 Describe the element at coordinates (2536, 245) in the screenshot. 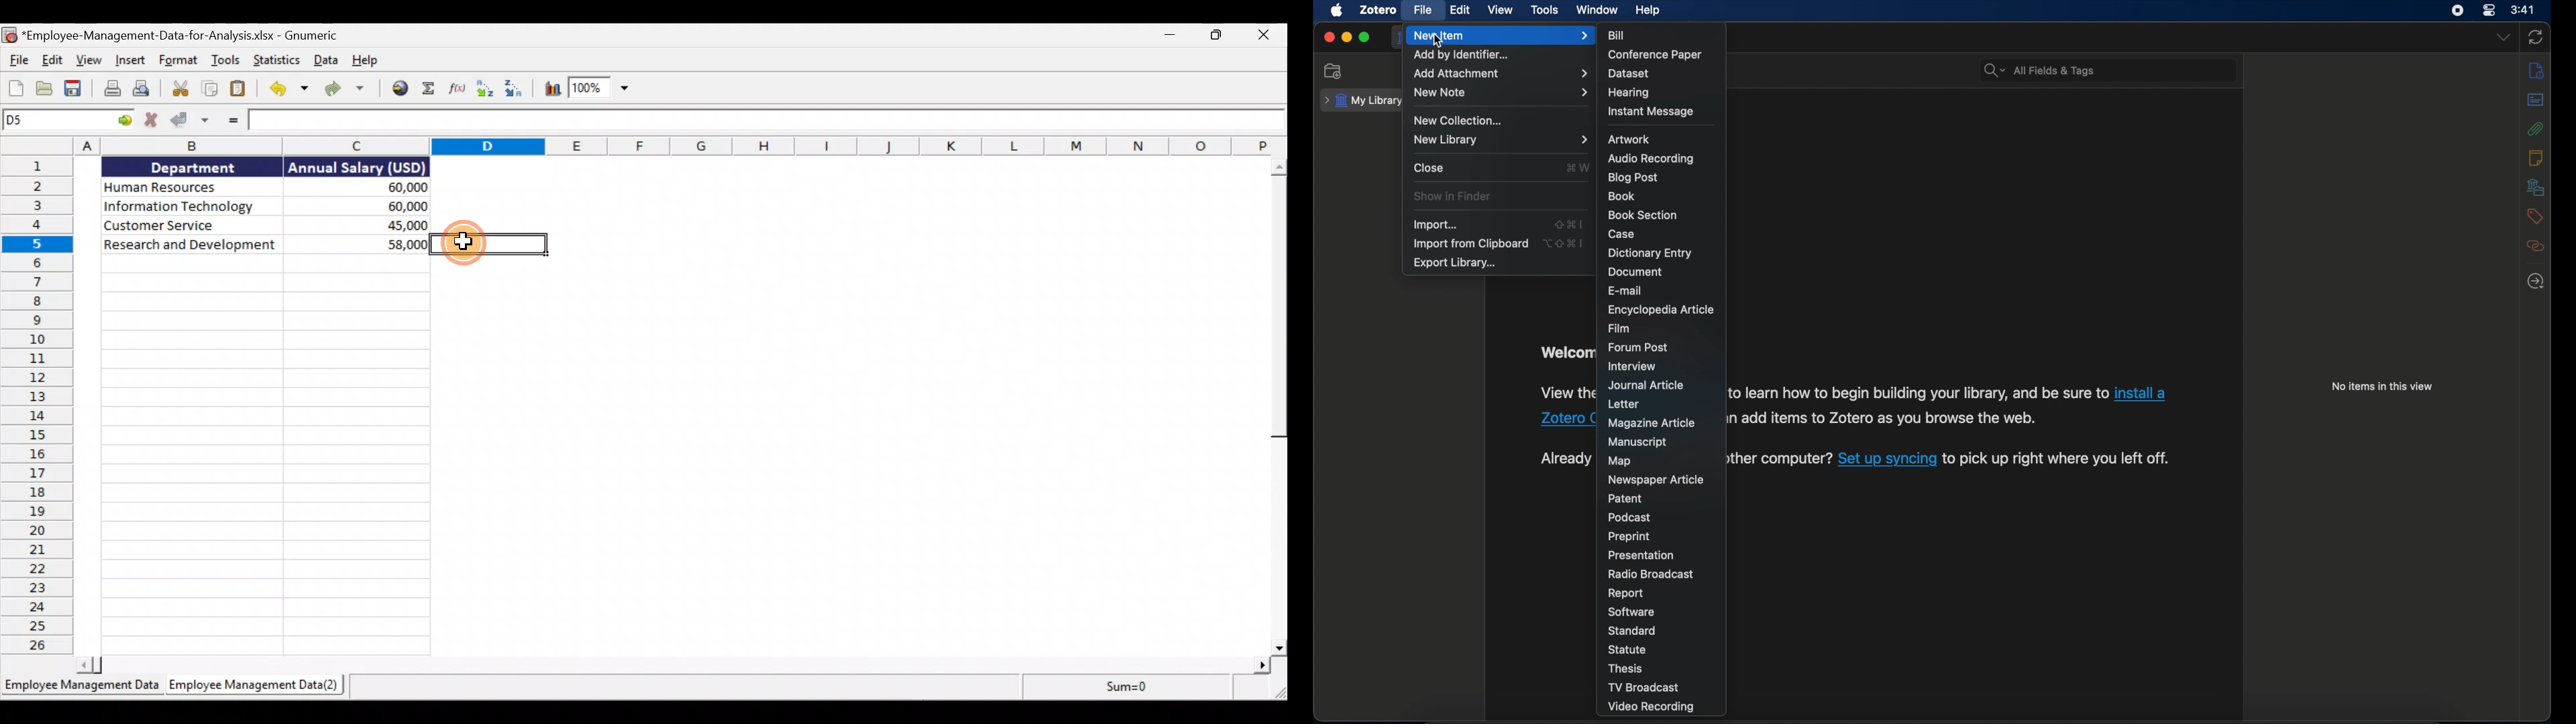

I see `related` at that location.